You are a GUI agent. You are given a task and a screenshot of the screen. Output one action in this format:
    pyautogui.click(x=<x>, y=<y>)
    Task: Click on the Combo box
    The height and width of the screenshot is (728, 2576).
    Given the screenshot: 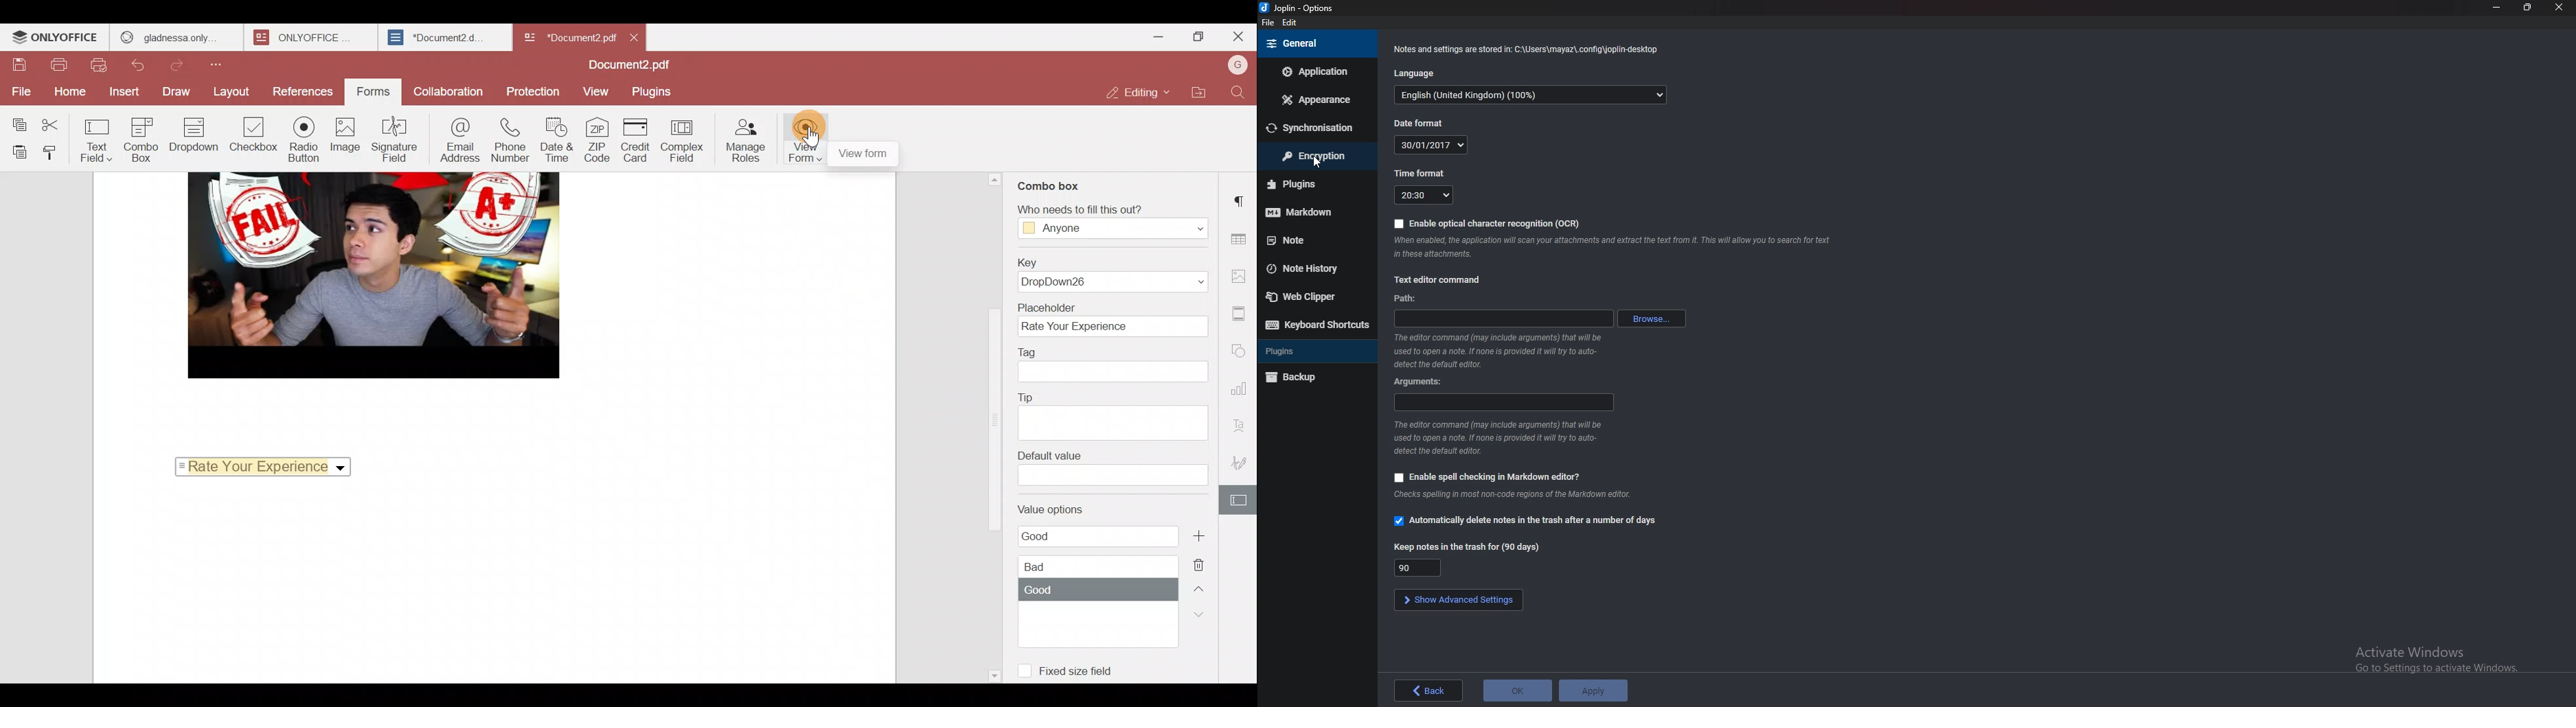 What is the action you would take?
    pyautogui.click(x=146, y=139)
    